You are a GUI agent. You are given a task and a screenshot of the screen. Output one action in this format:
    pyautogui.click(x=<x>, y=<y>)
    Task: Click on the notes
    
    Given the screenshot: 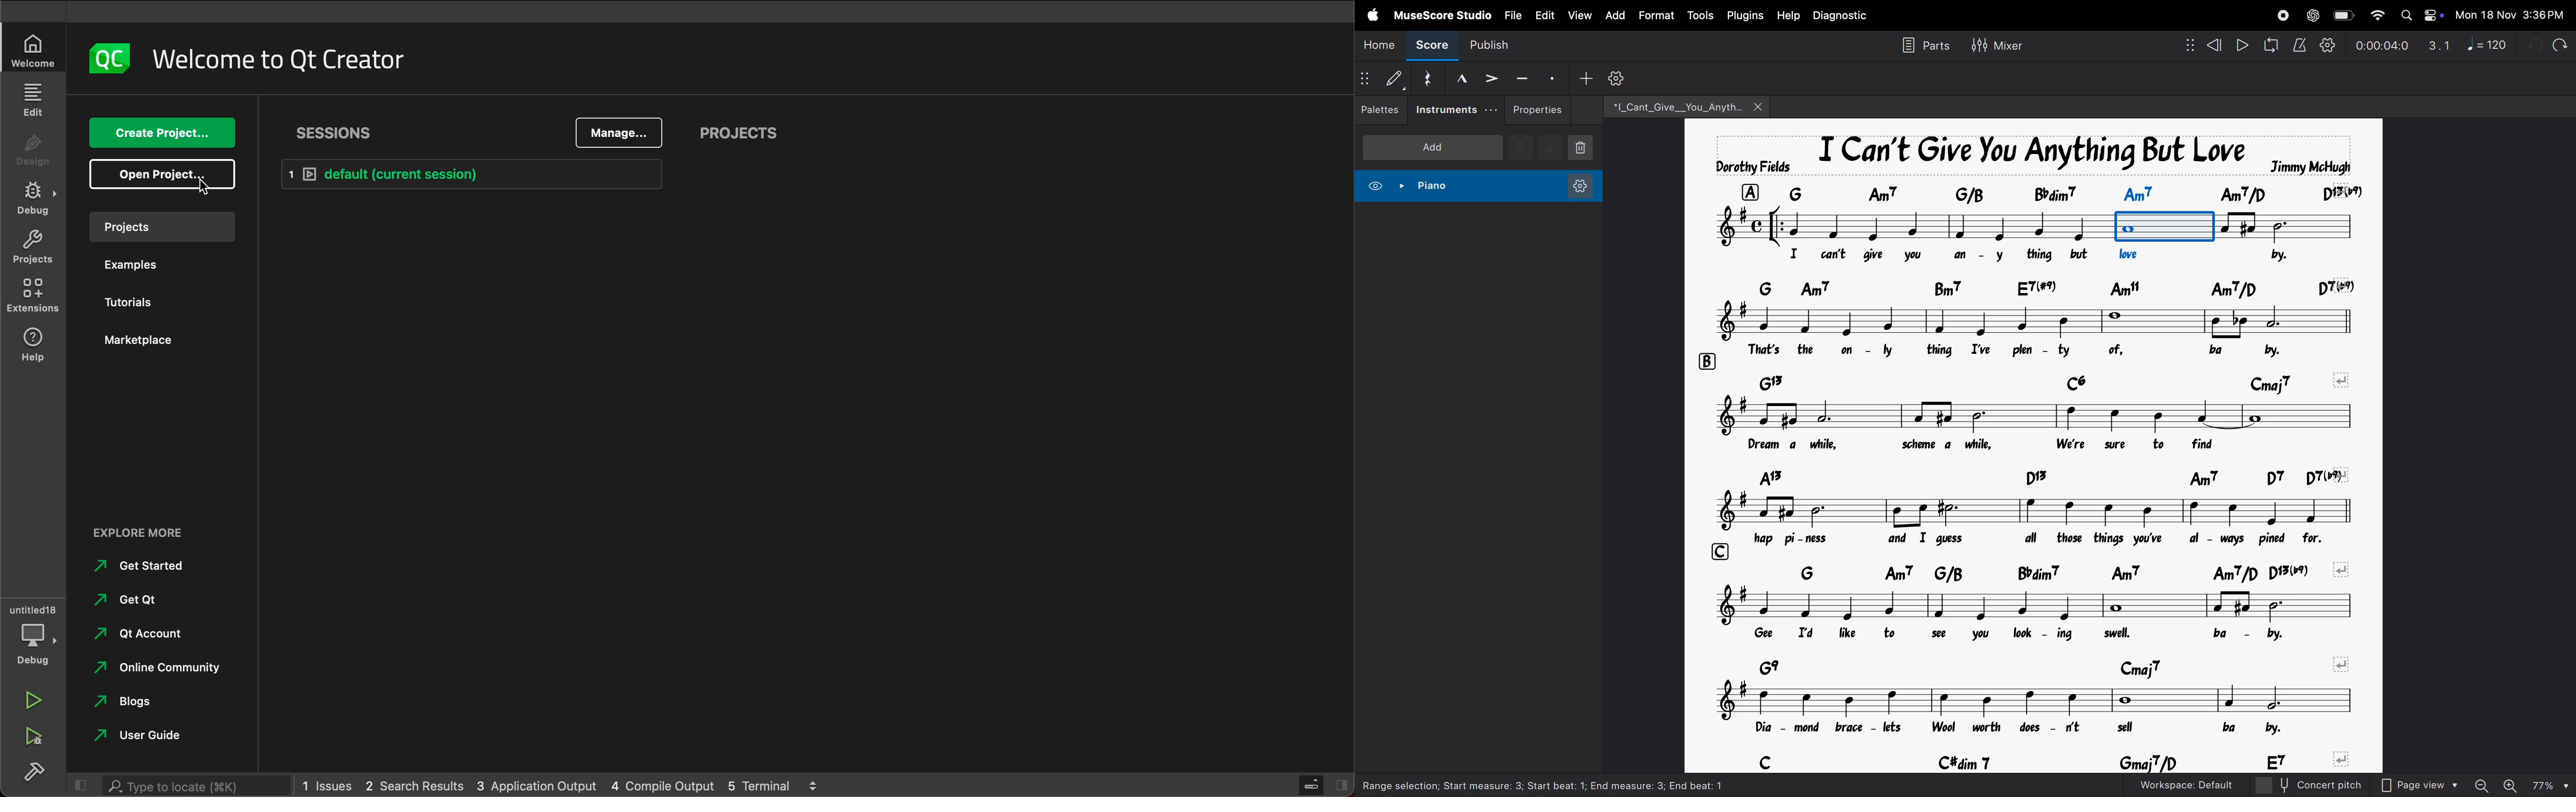 What is the action you would take?
    pyautogui.click(x=2038, y=323)
    